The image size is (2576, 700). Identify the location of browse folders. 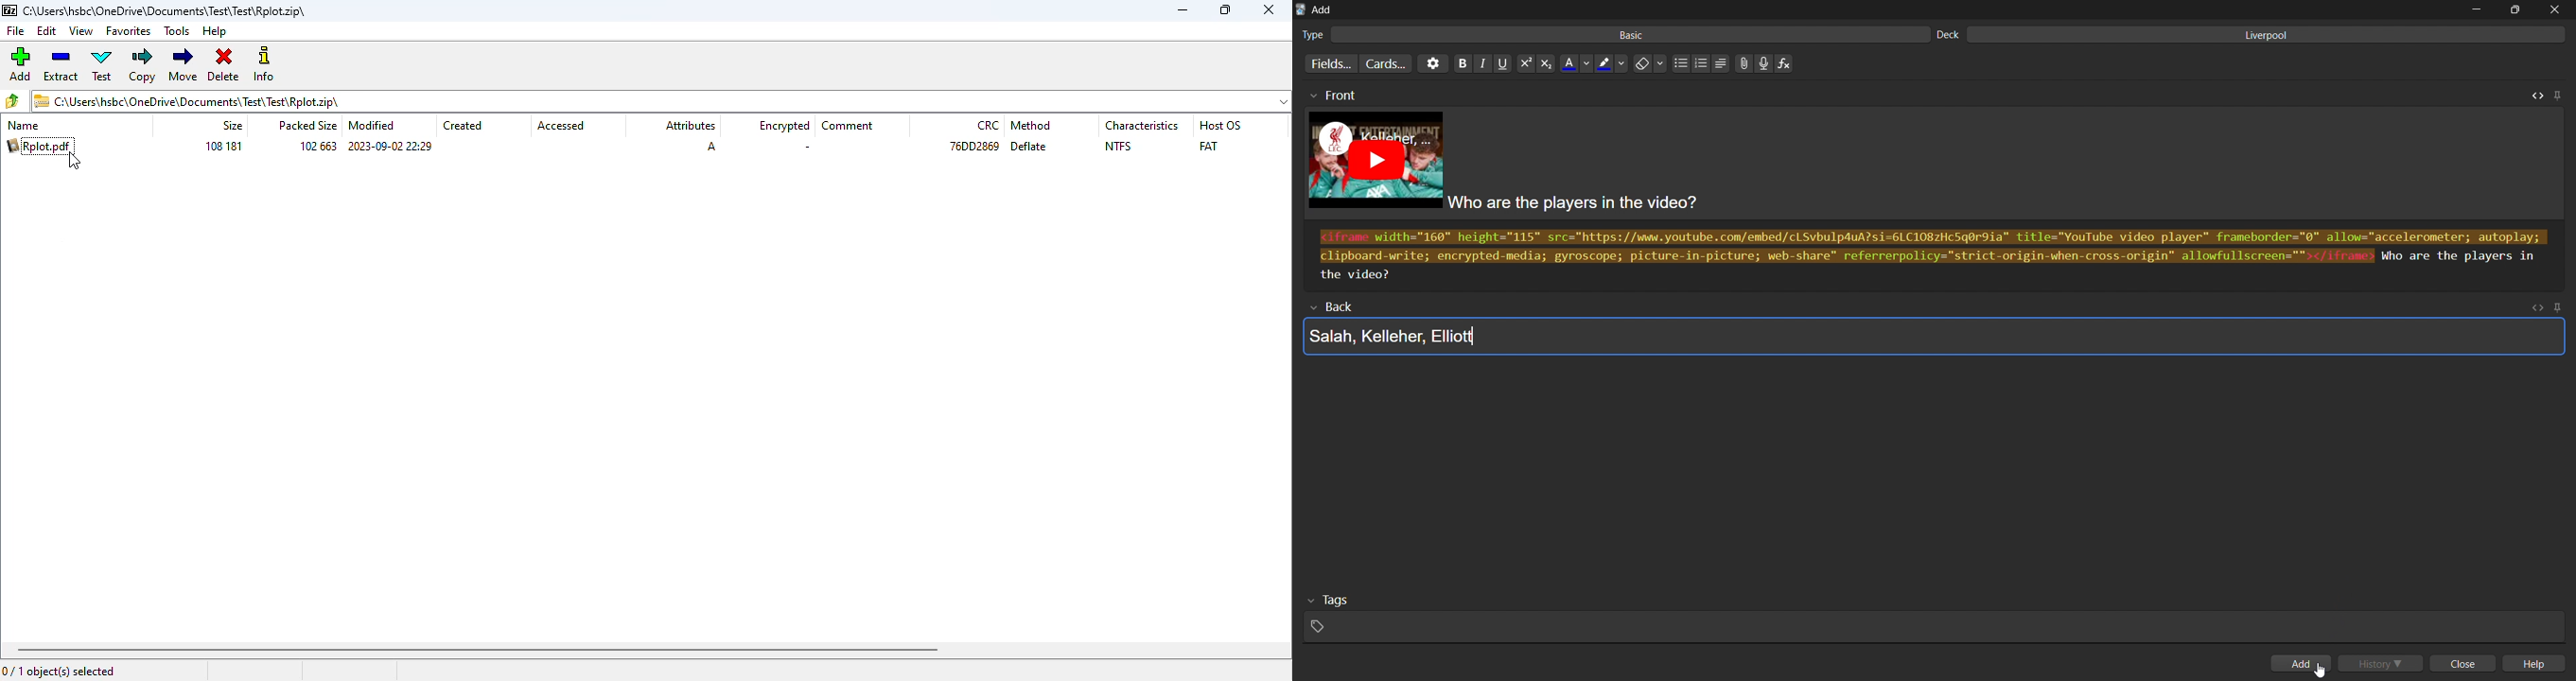
(11, 100).